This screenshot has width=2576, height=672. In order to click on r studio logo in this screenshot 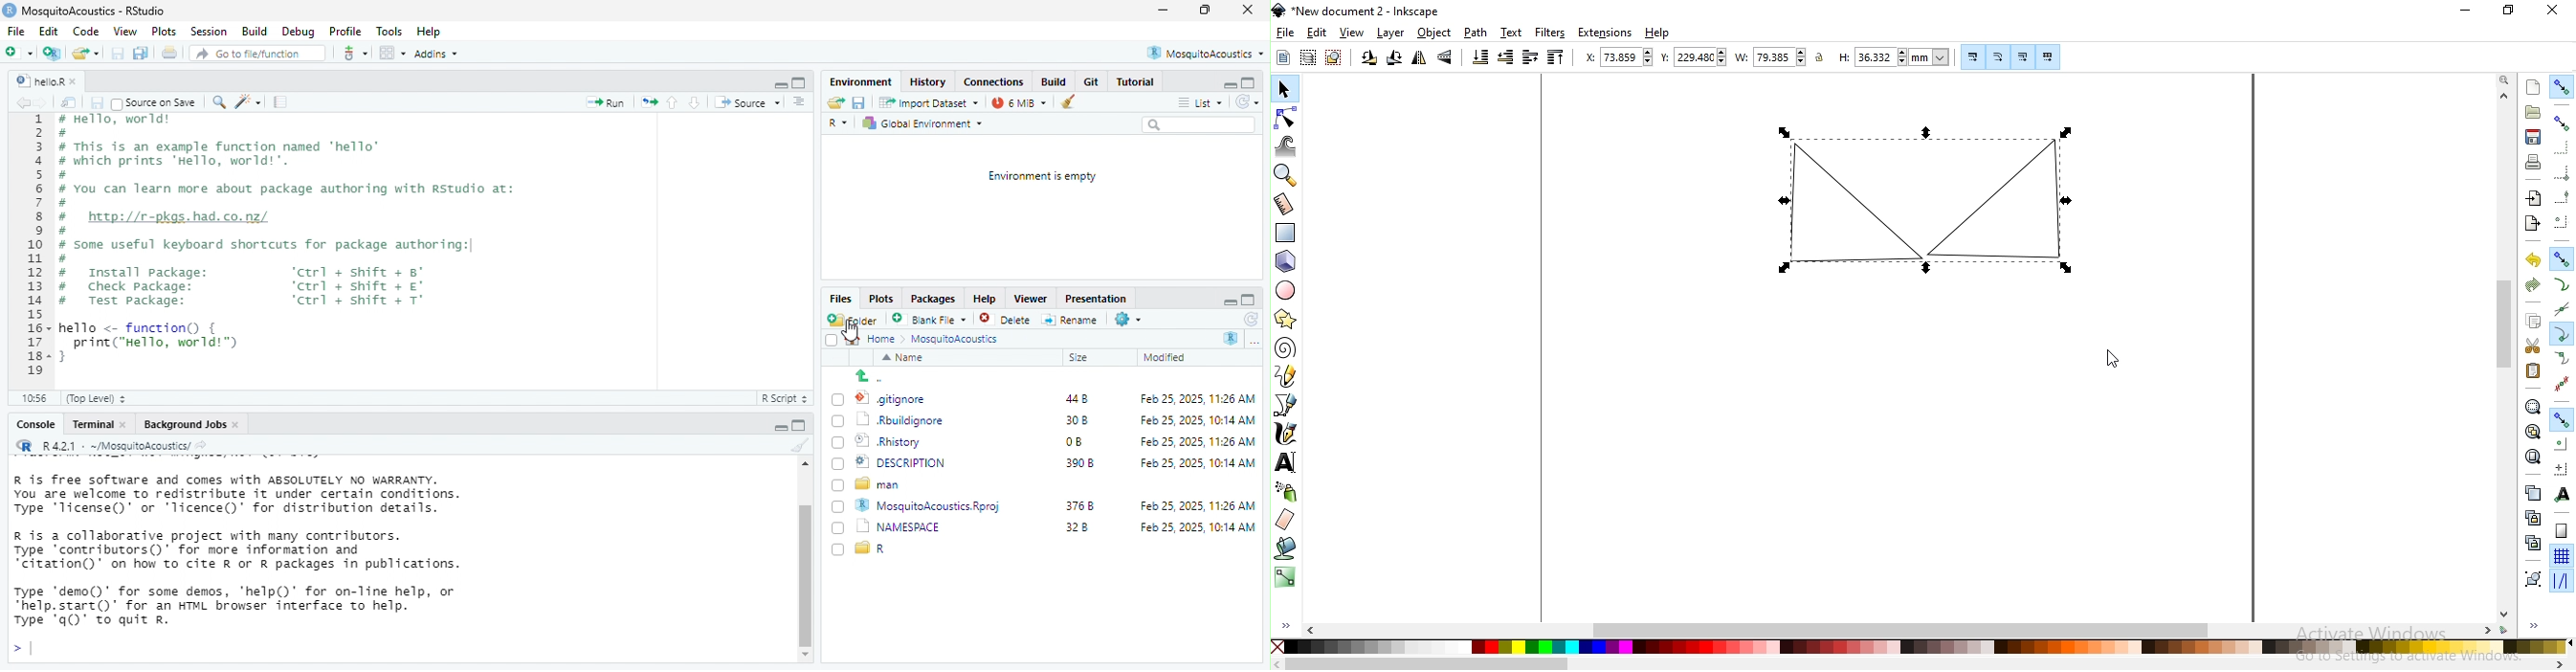, I will do `click(1229, 339)`.